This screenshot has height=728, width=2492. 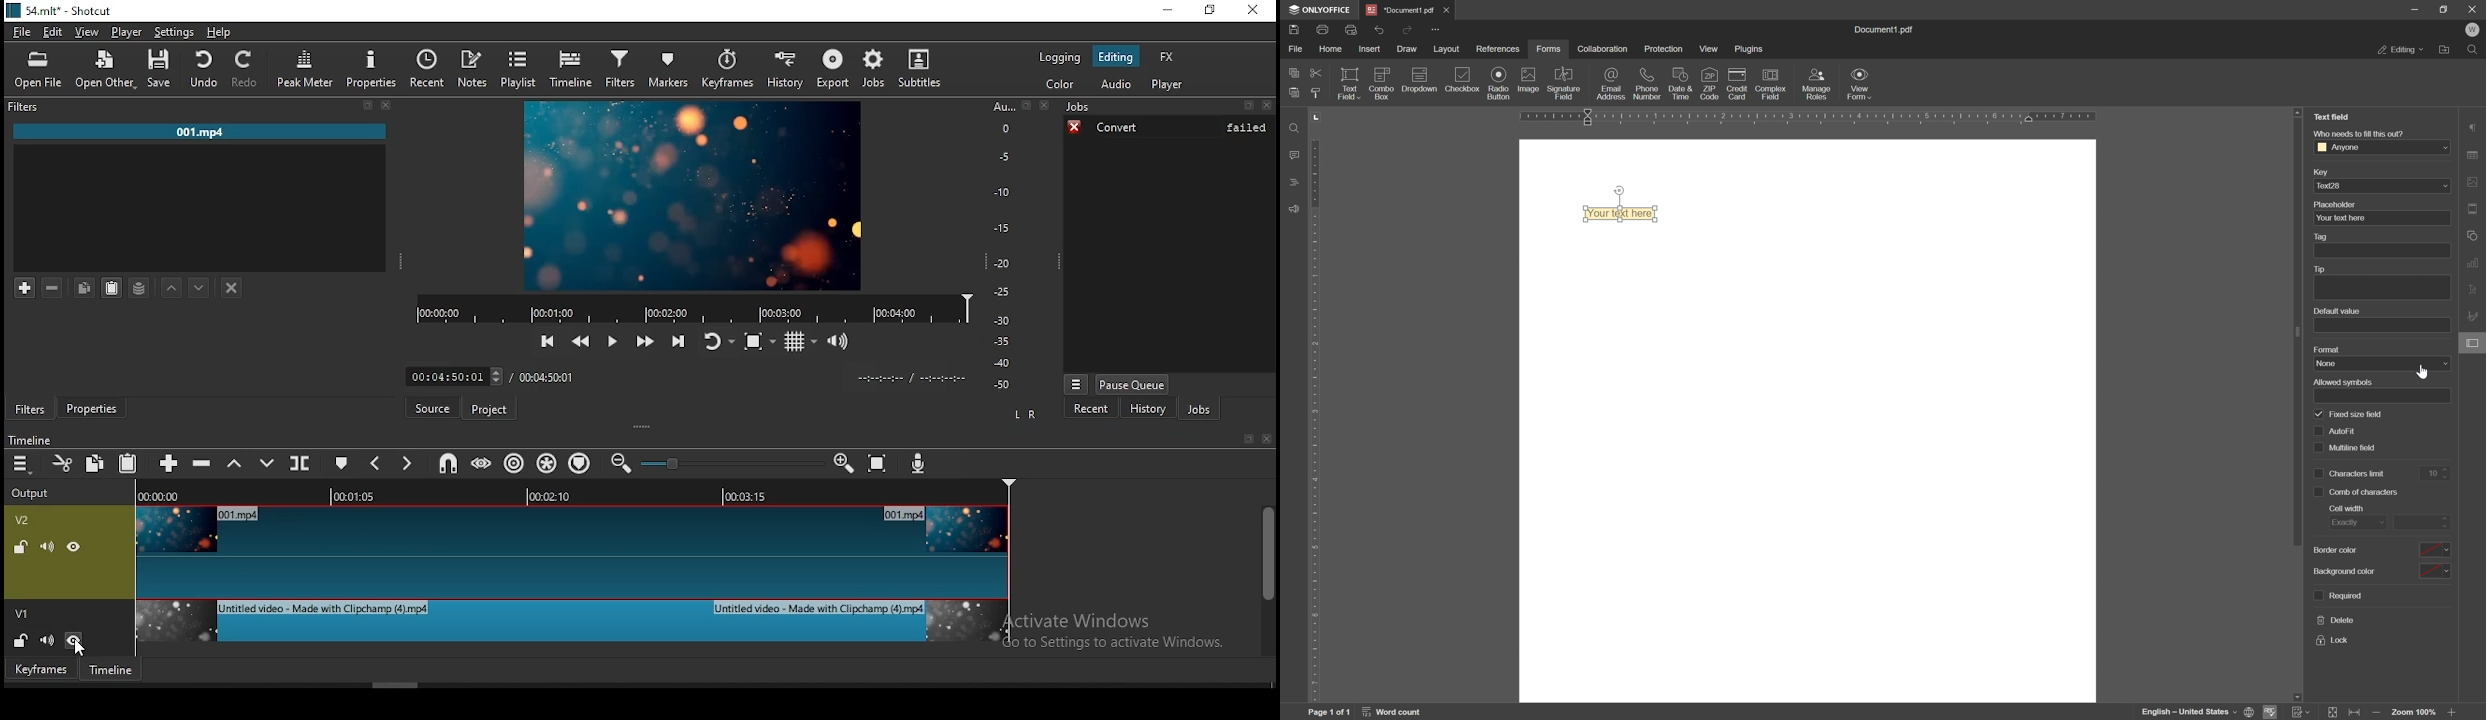 I want to click on icon, so click(x=1420, y=74).